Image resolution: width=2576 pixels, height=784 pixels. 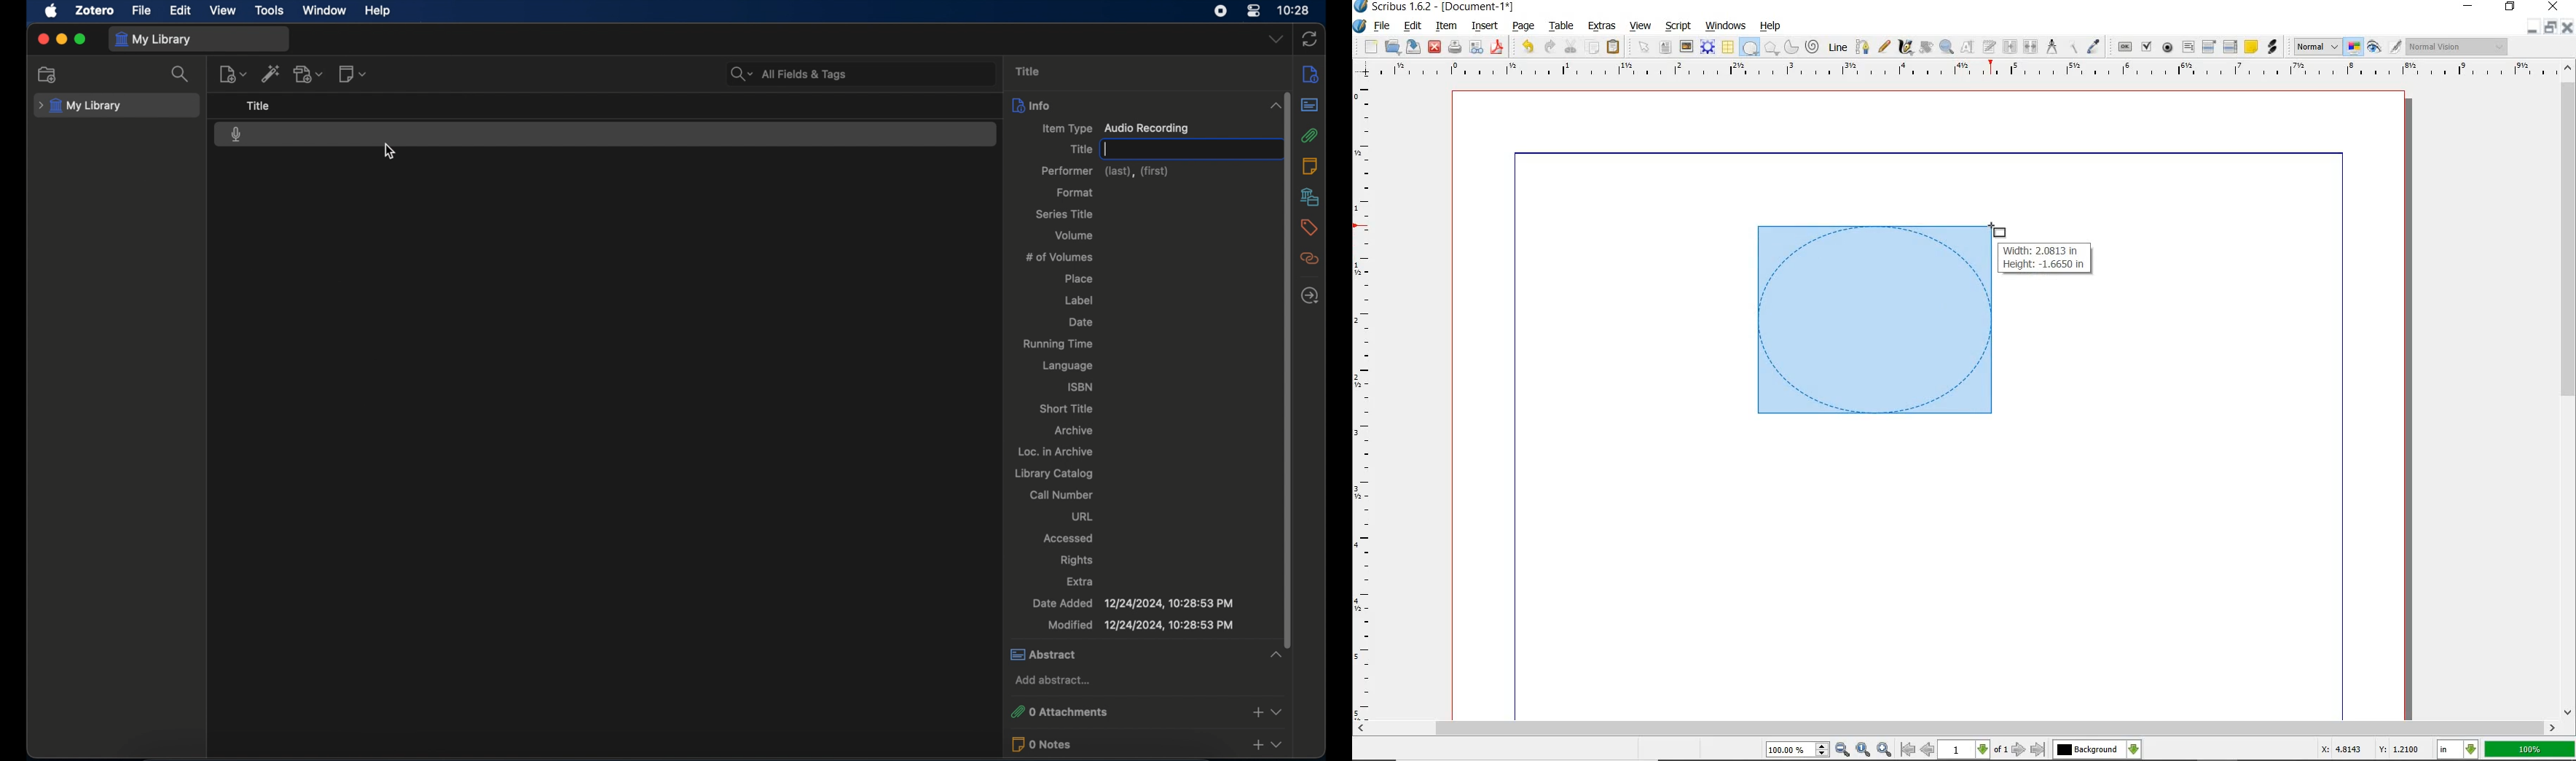 I want to click on VIEW, so click(x=1641, y=25).